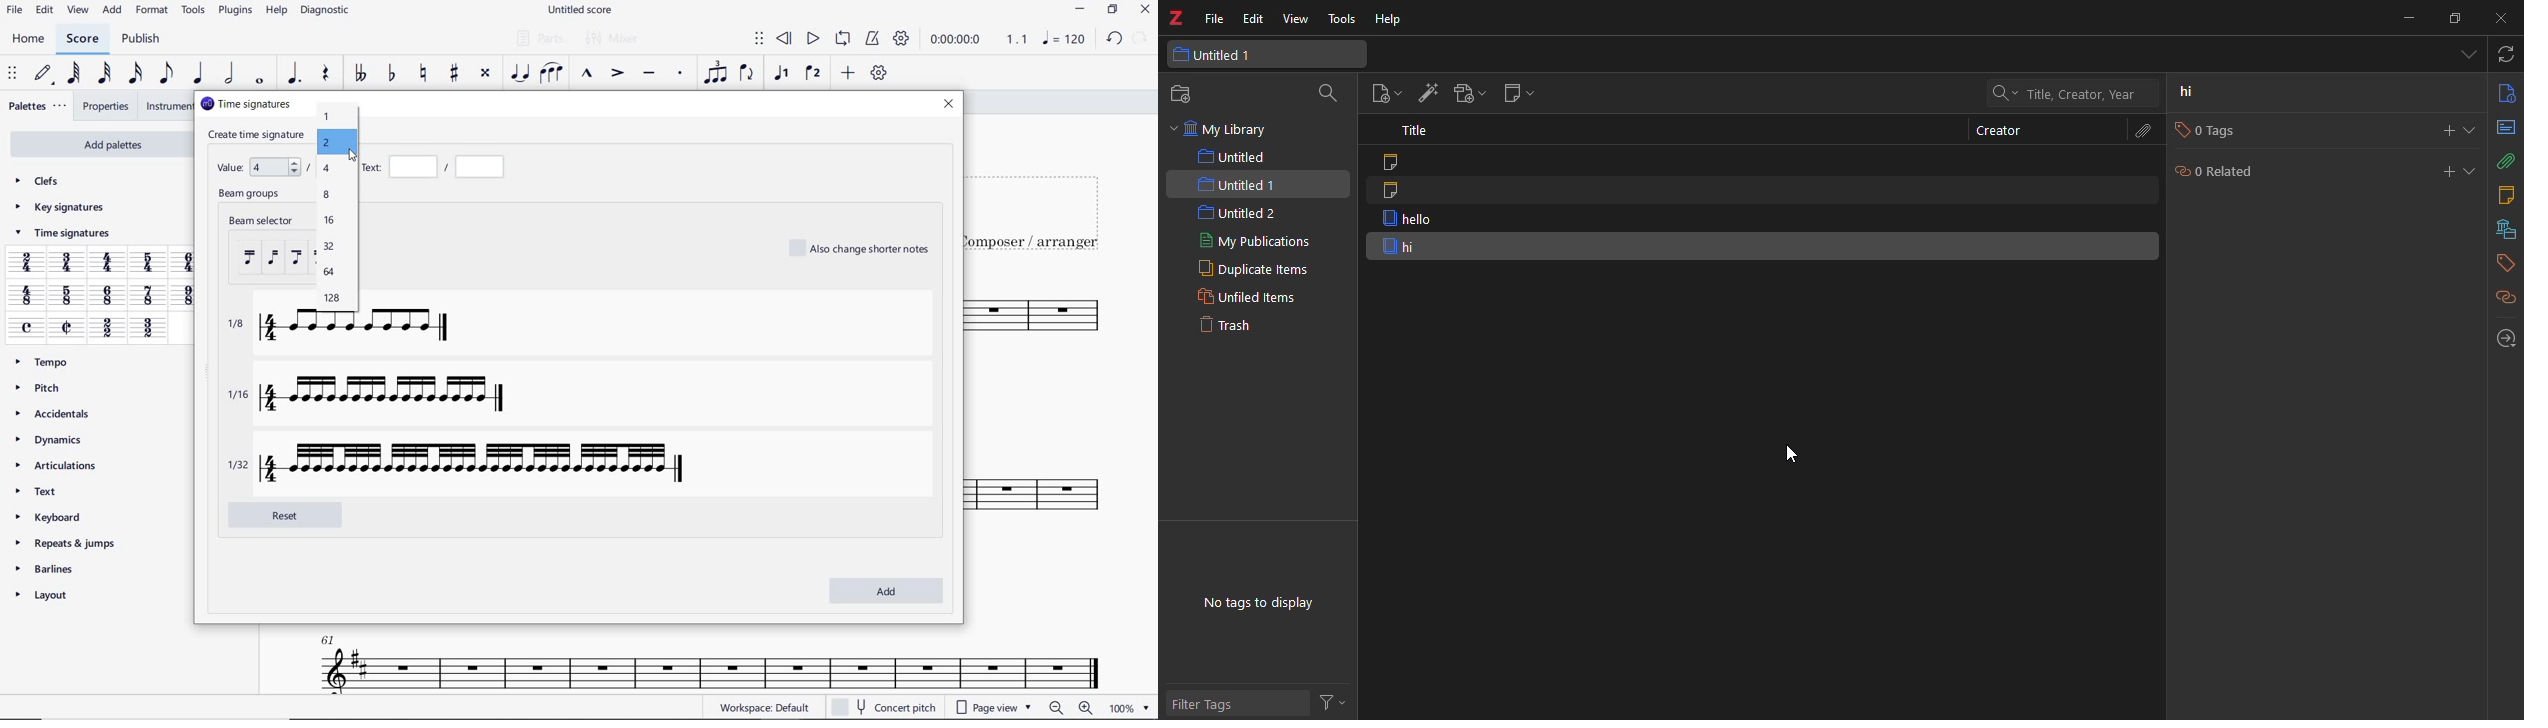  Describe the element at coordinates (148, 297) in the screenshot. I see `7/8` at that location.